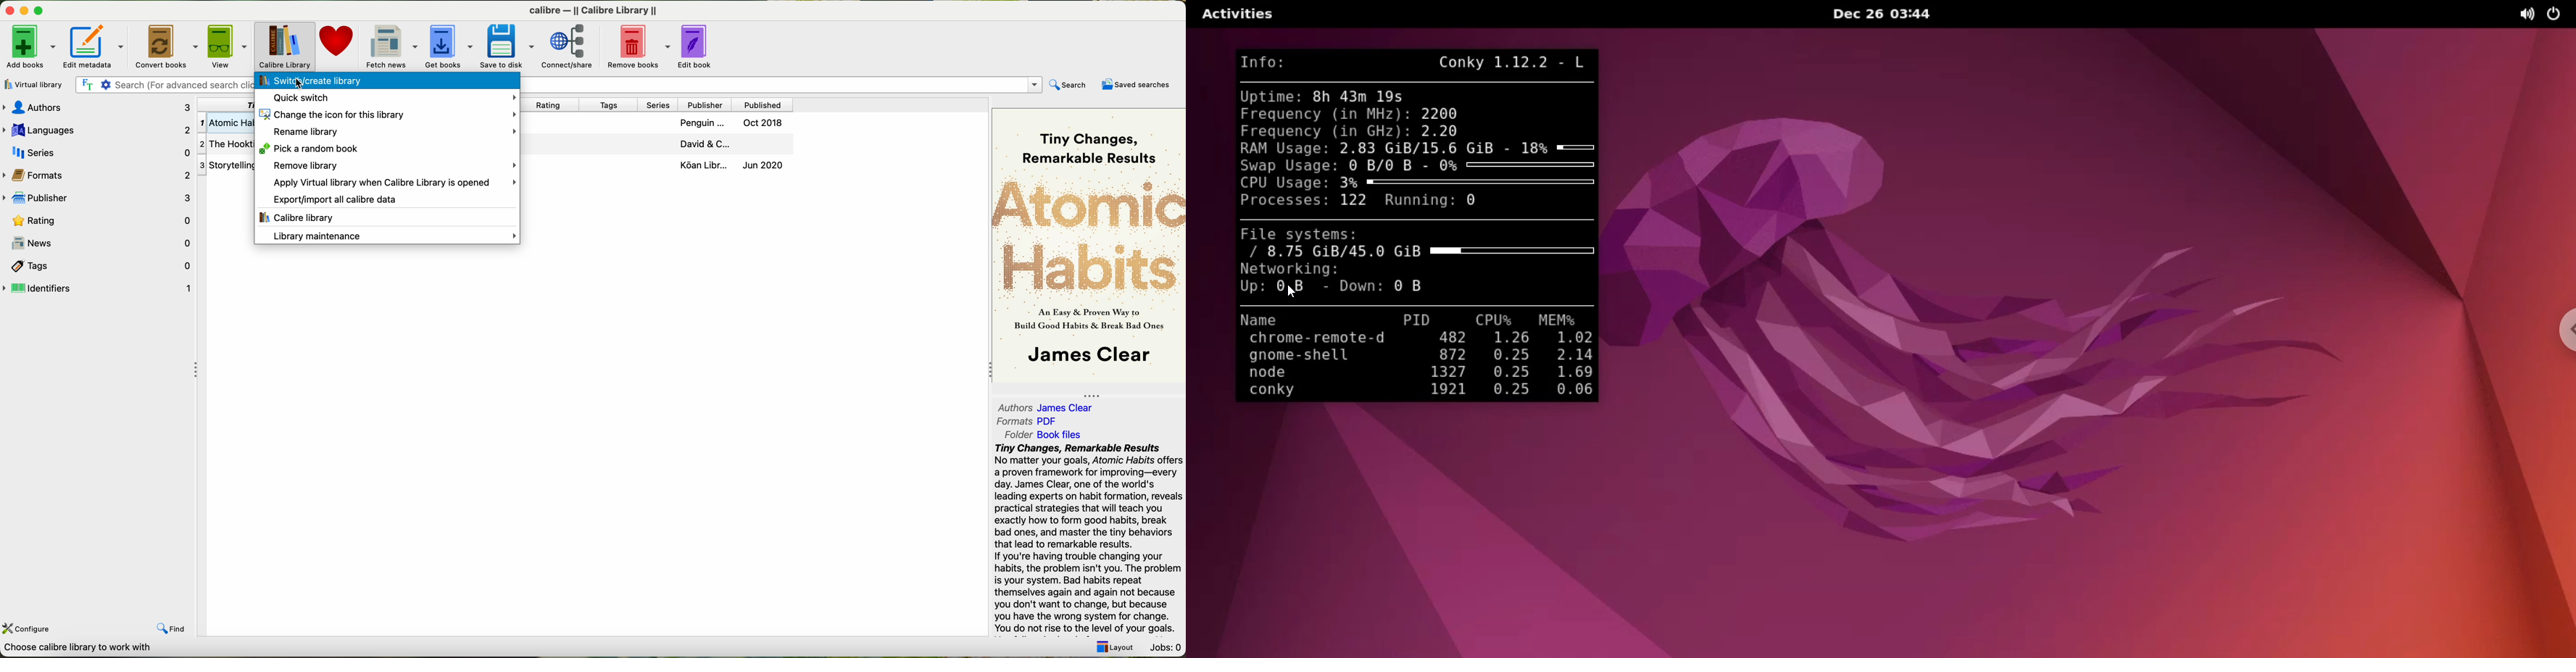  I want to click on convert books, so click(167, 46).